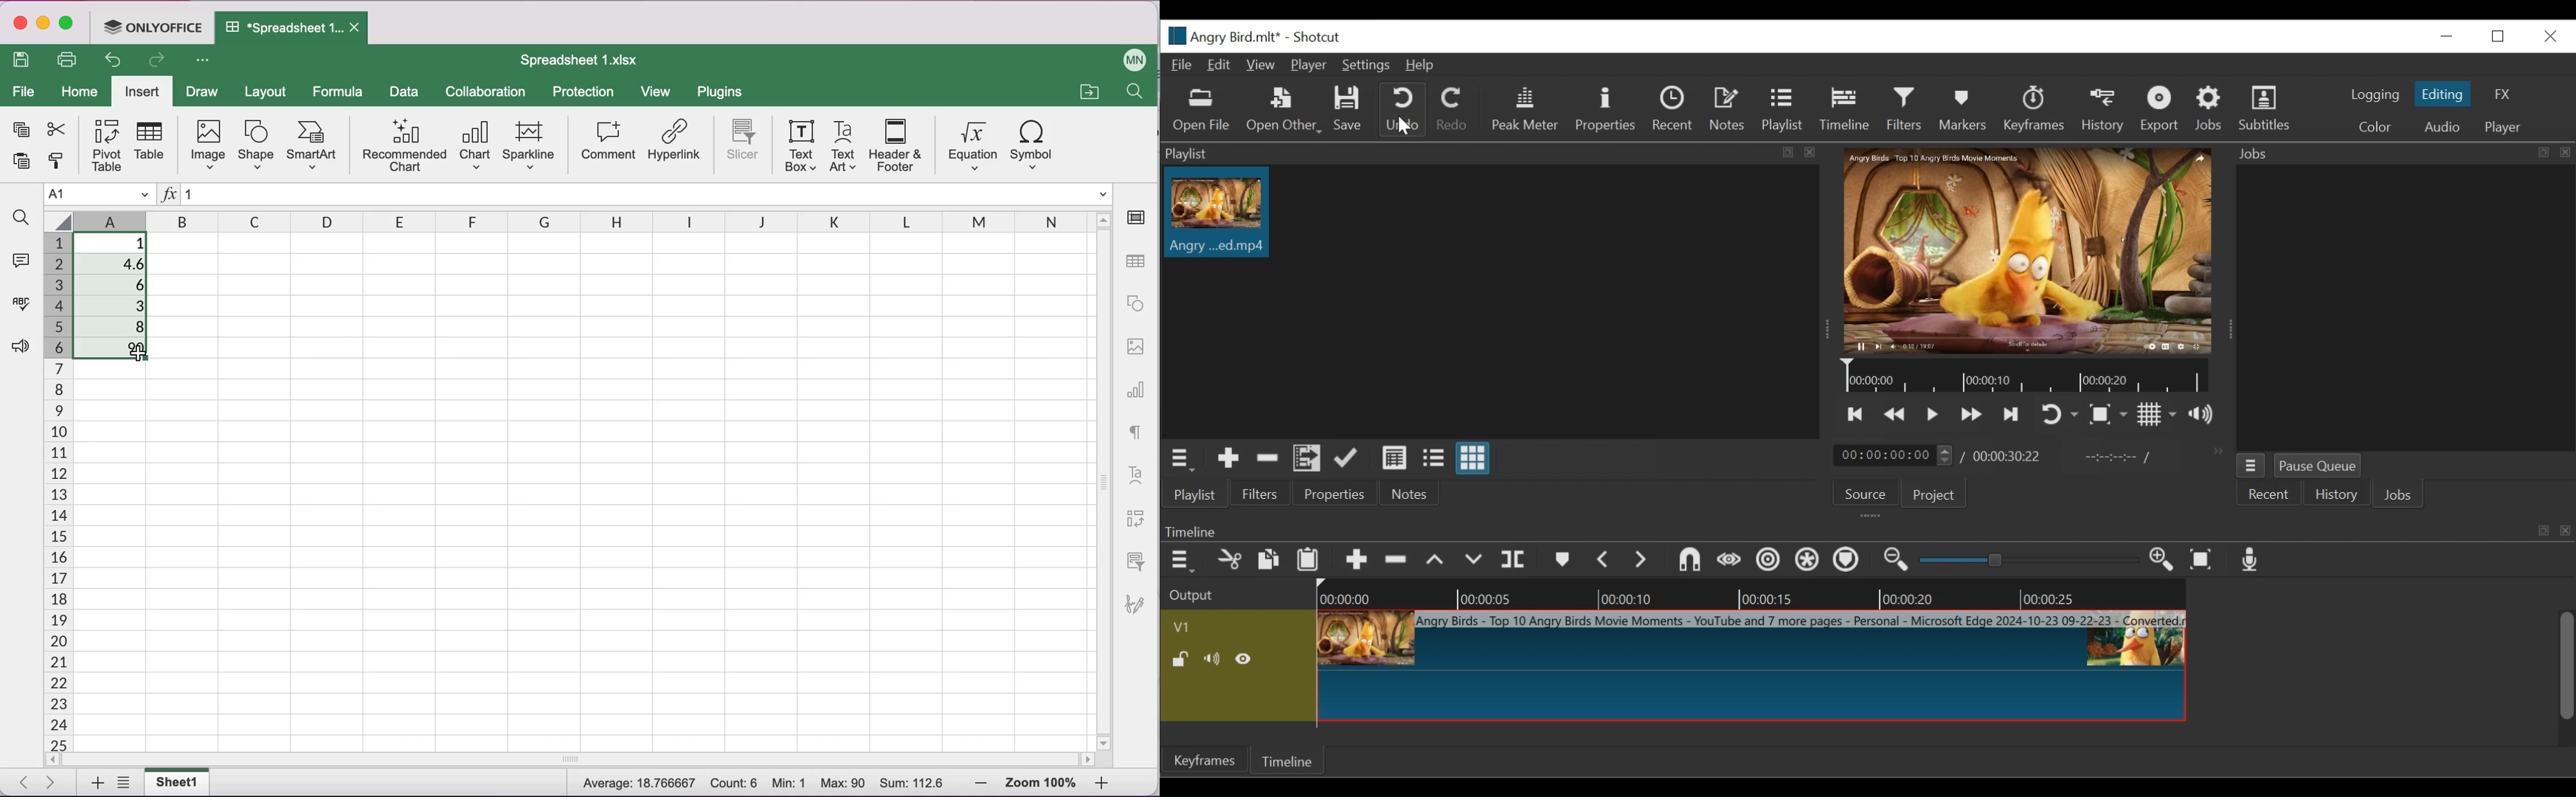 This screenshot has height=812, width=2576. I want to click on shape, so click(1137, 301).